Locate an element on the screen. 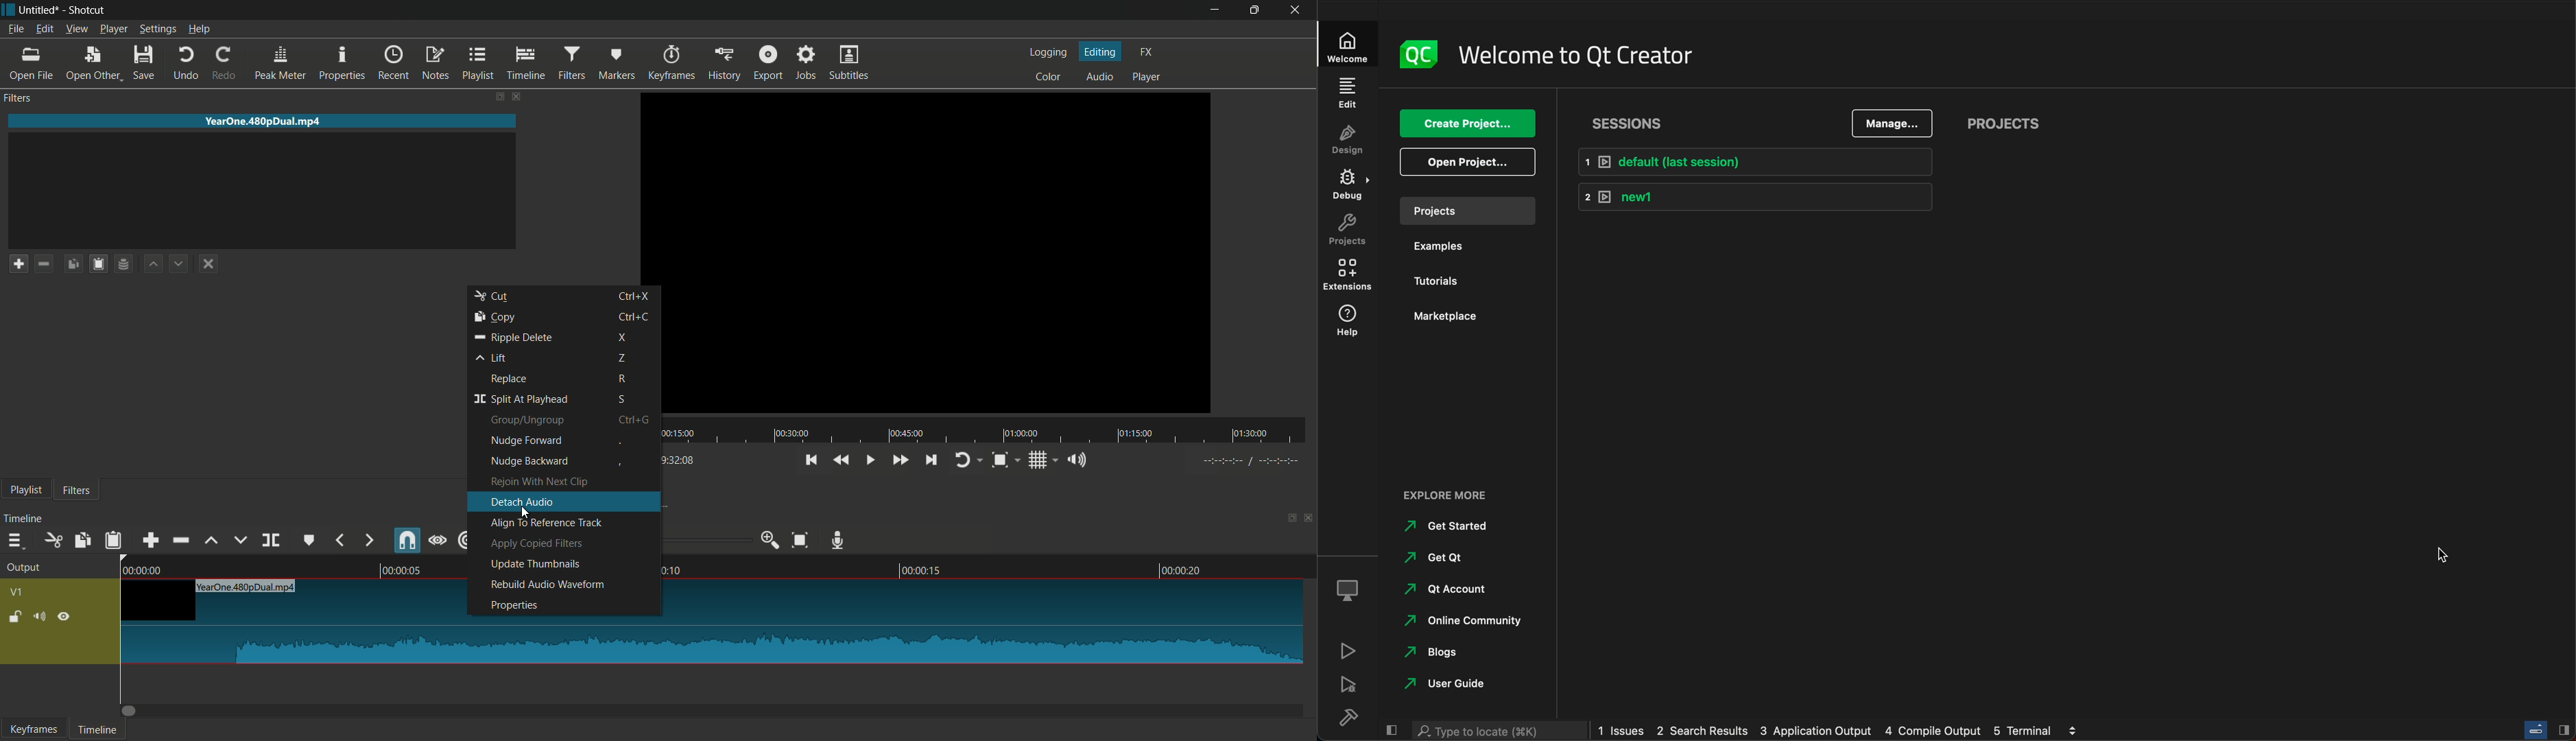 This screenshot has width=2576, height=756. hide is located at coordinates (65, 618).